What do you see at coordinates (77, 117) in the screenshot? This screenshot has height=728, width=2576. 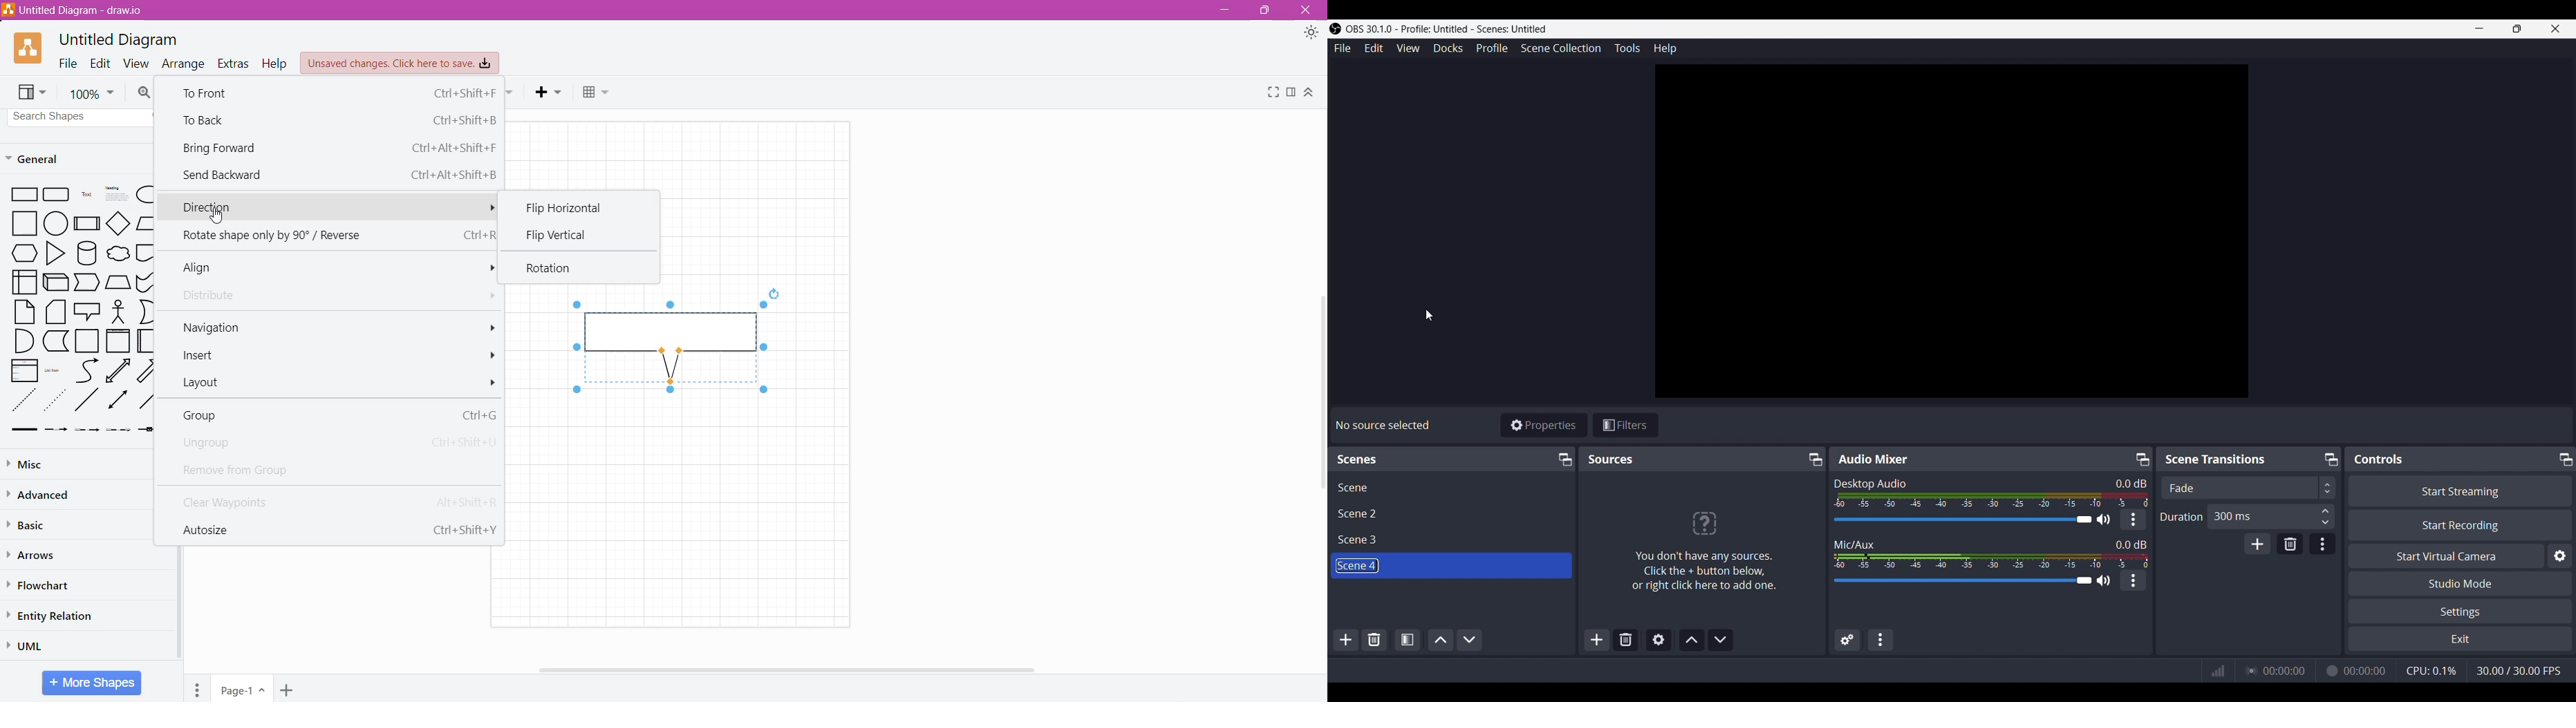 I see `Search Shapes` at bounding box center [77, 117].